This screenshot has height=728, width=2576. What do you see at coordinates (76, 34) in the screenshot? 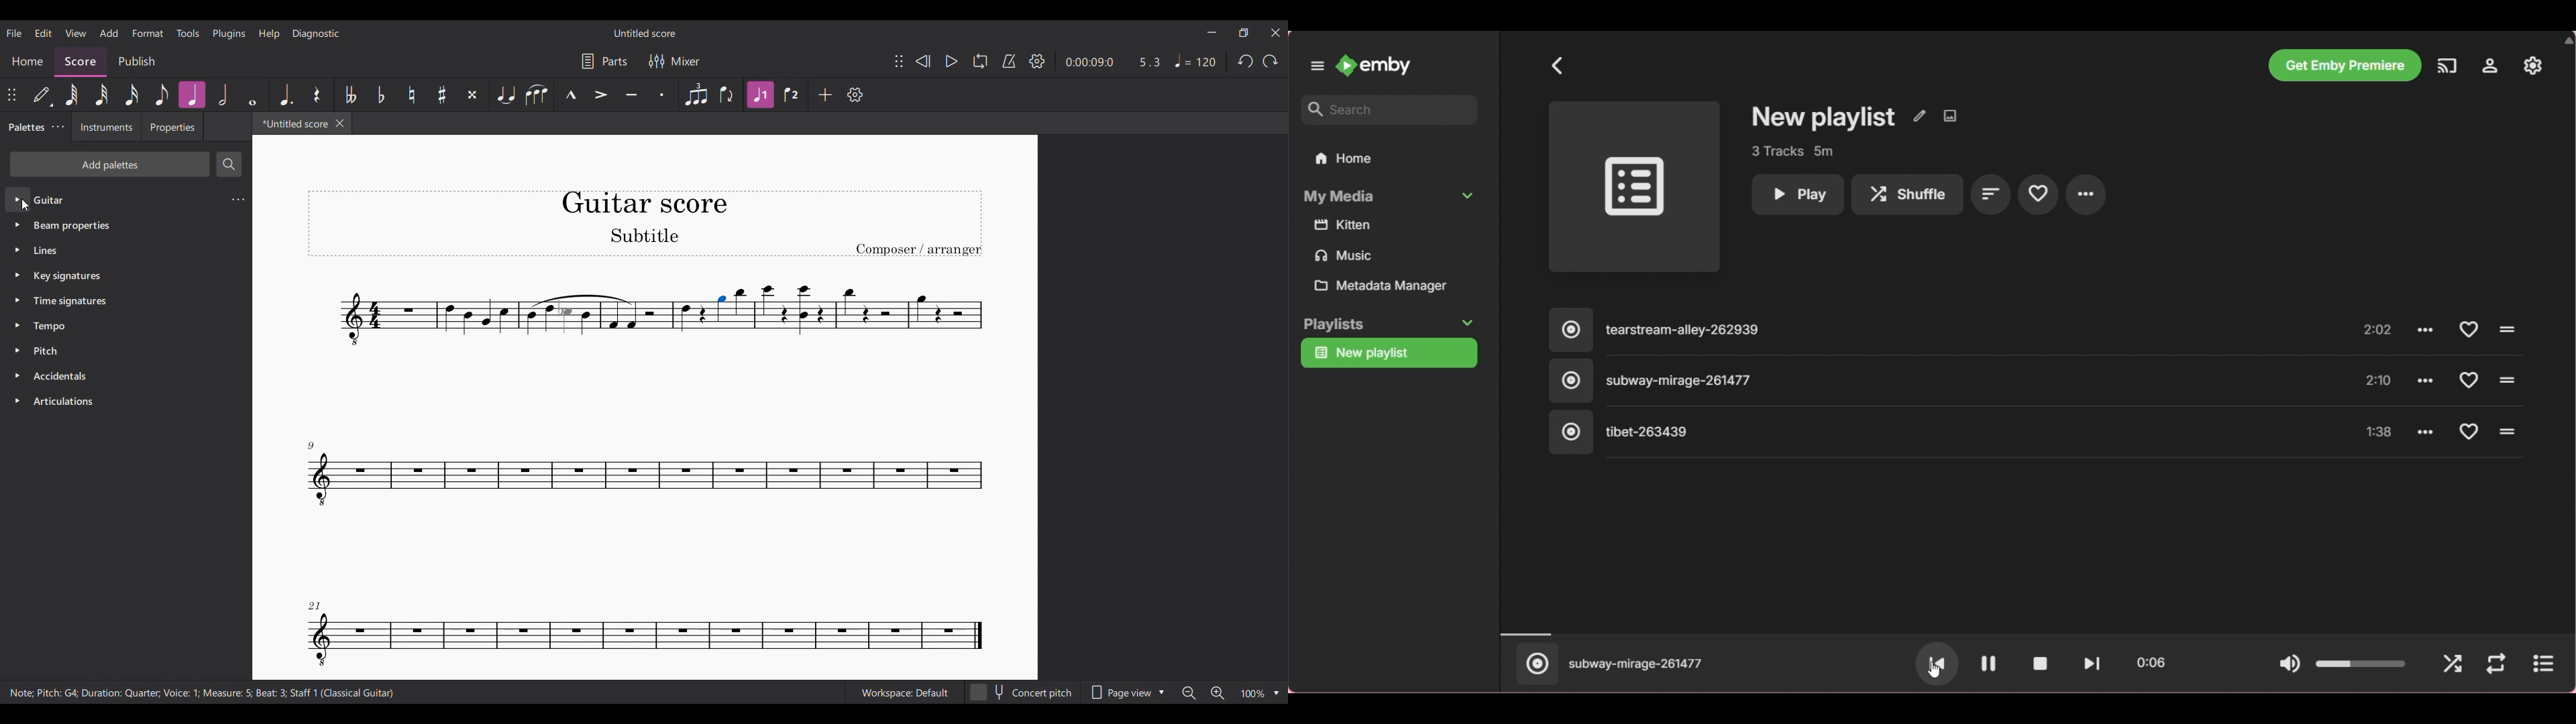
I see `View menu` at bounding box center [76, 34].